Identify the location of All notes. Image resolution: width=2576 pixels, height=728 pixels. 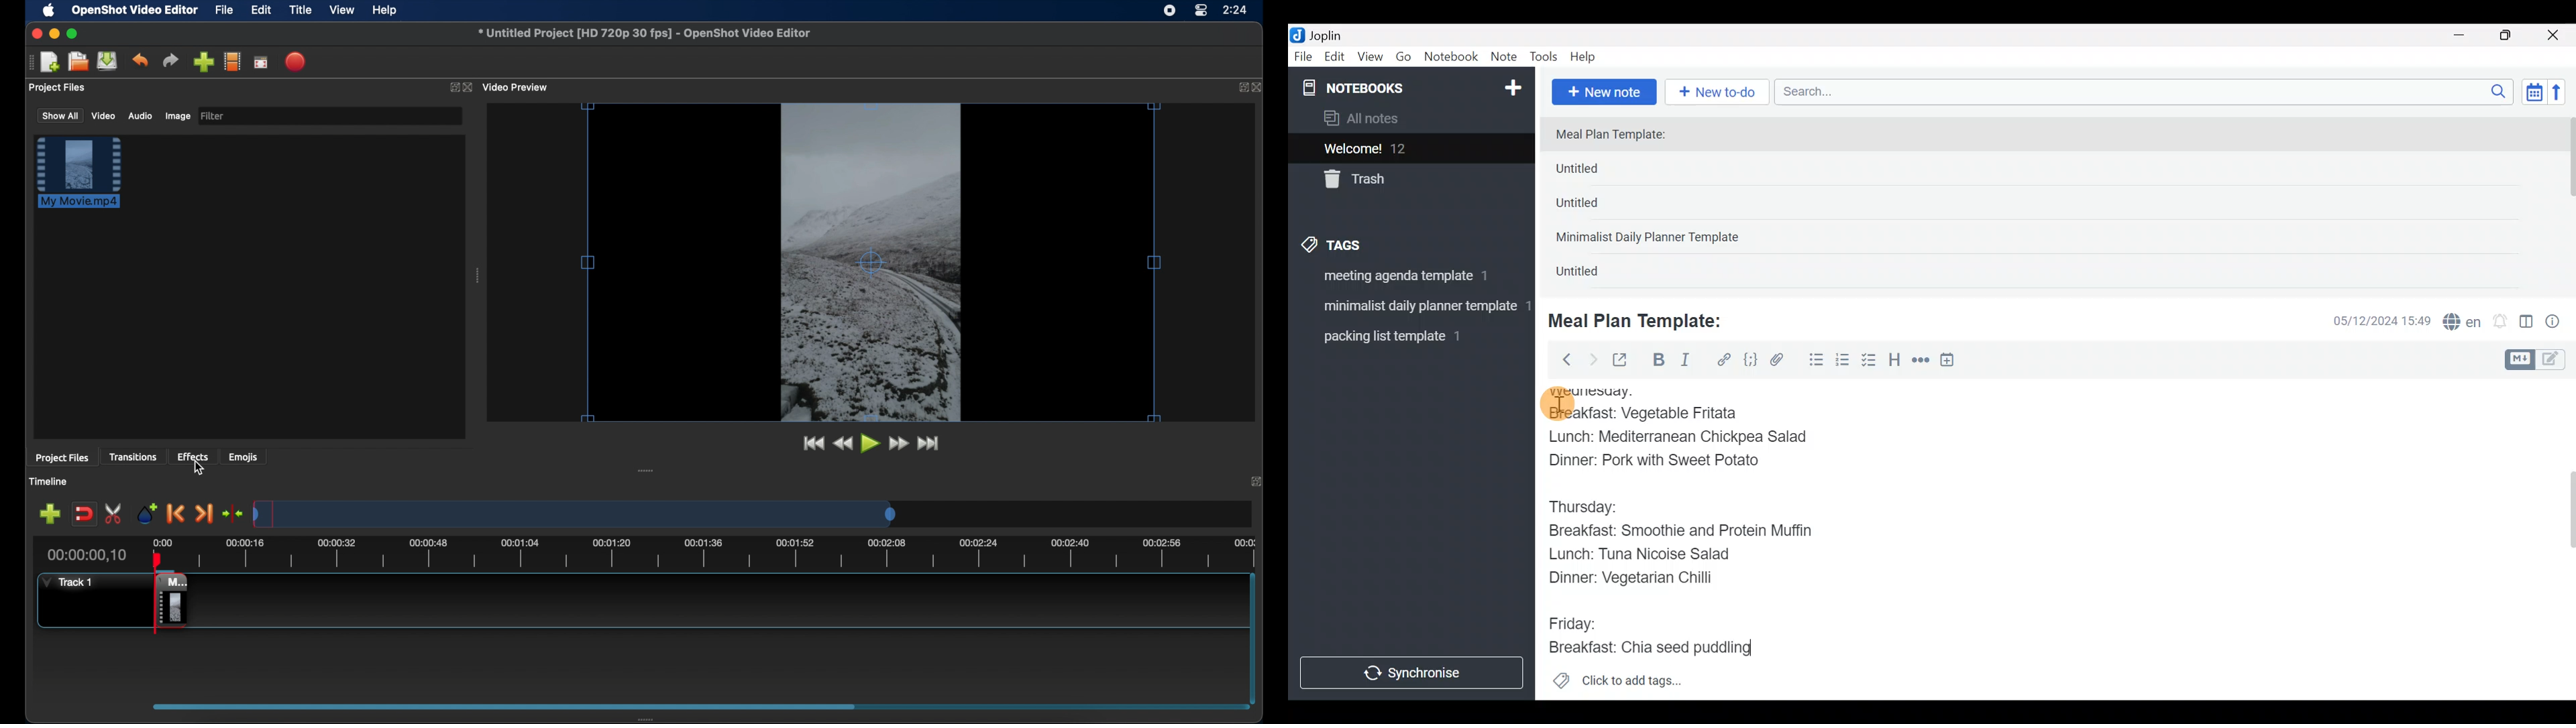
(1408, 119).